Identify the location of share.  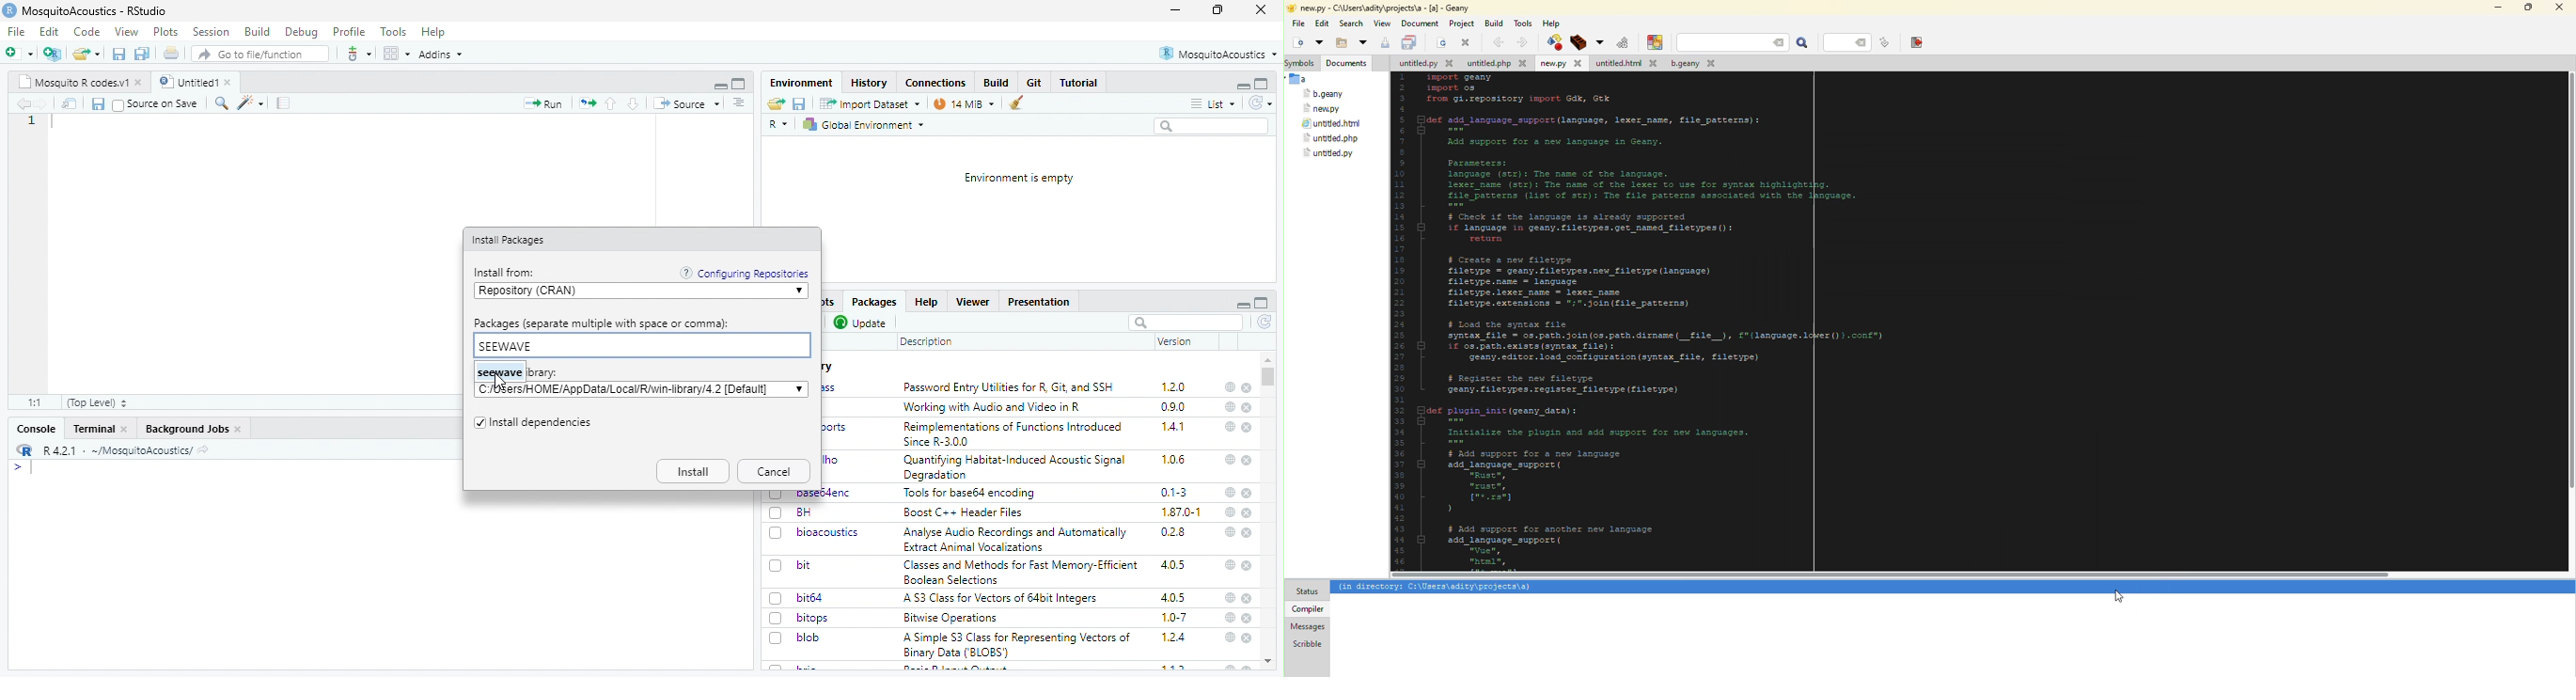
(777, 103).